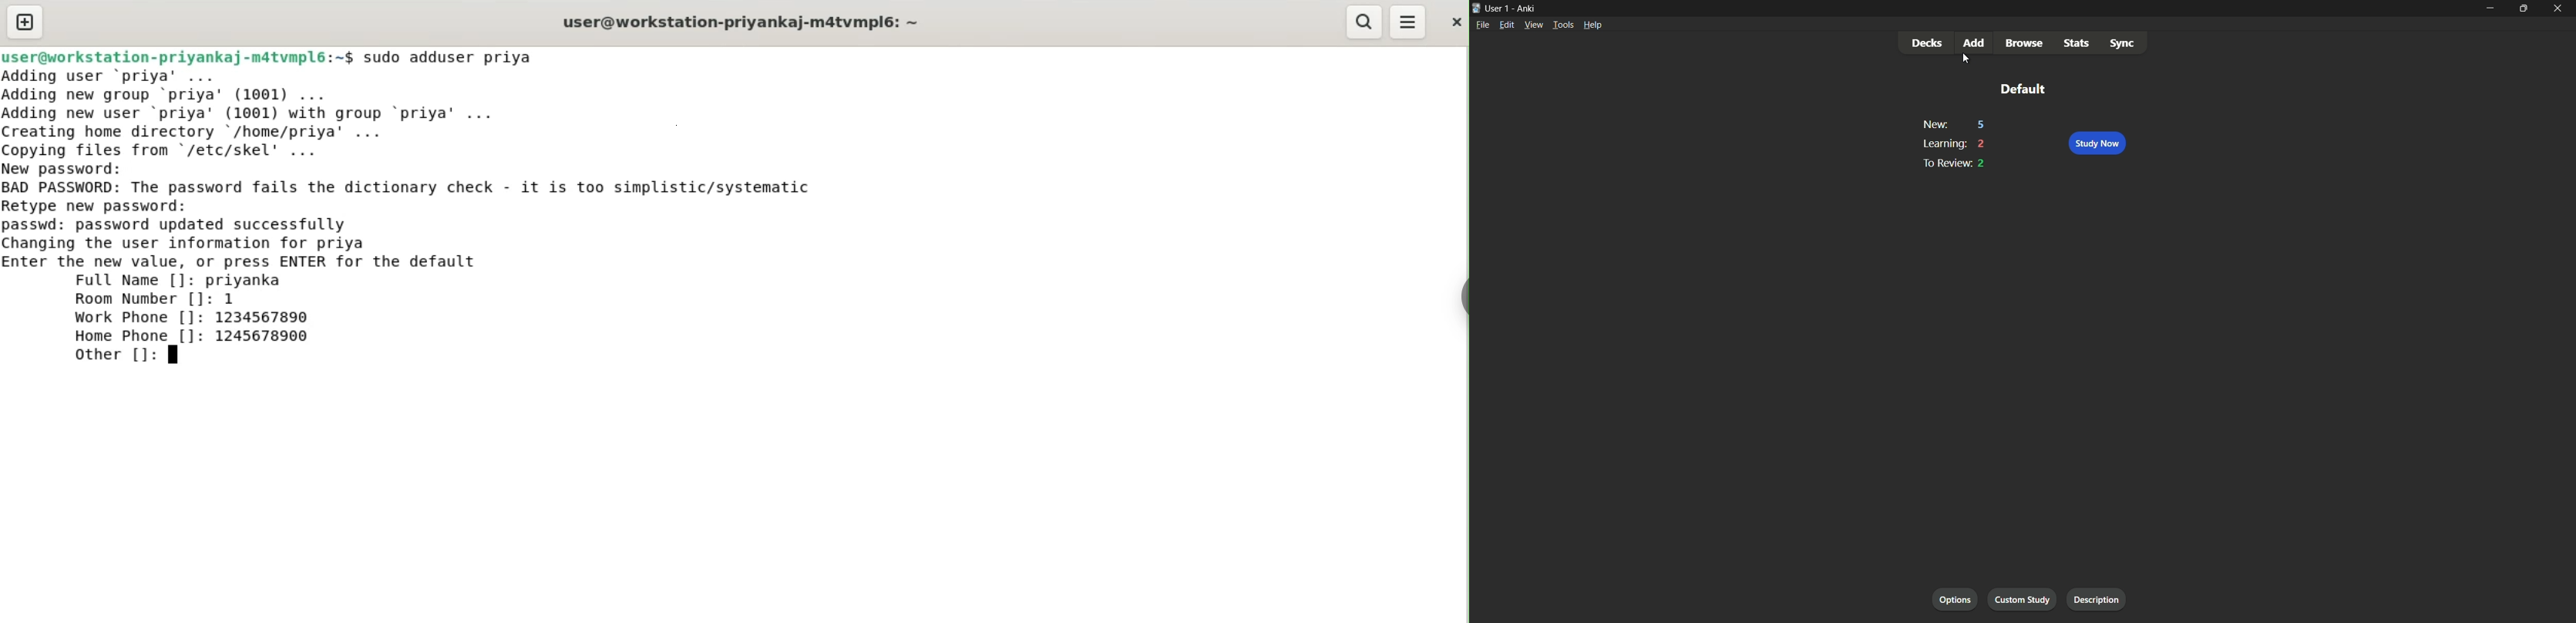  What do you see at coordinates (1534, 25) in the screenshot?
I see `view menu` at bounding box center [1534, 25].